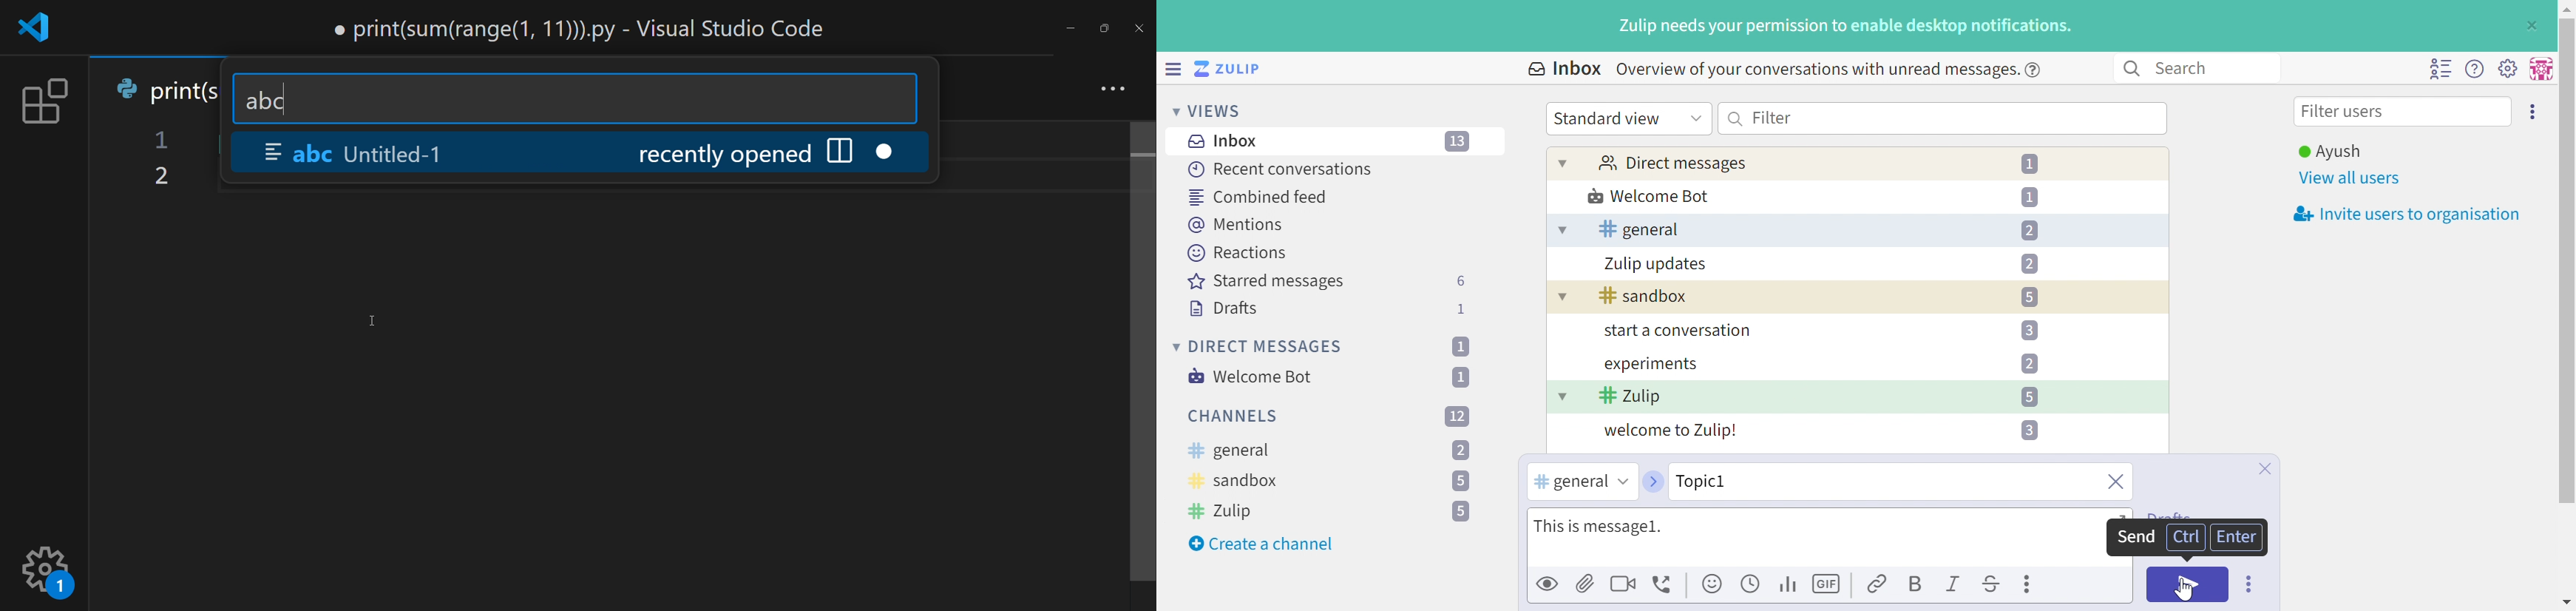  I want to click on 2, so click(2029, 231).